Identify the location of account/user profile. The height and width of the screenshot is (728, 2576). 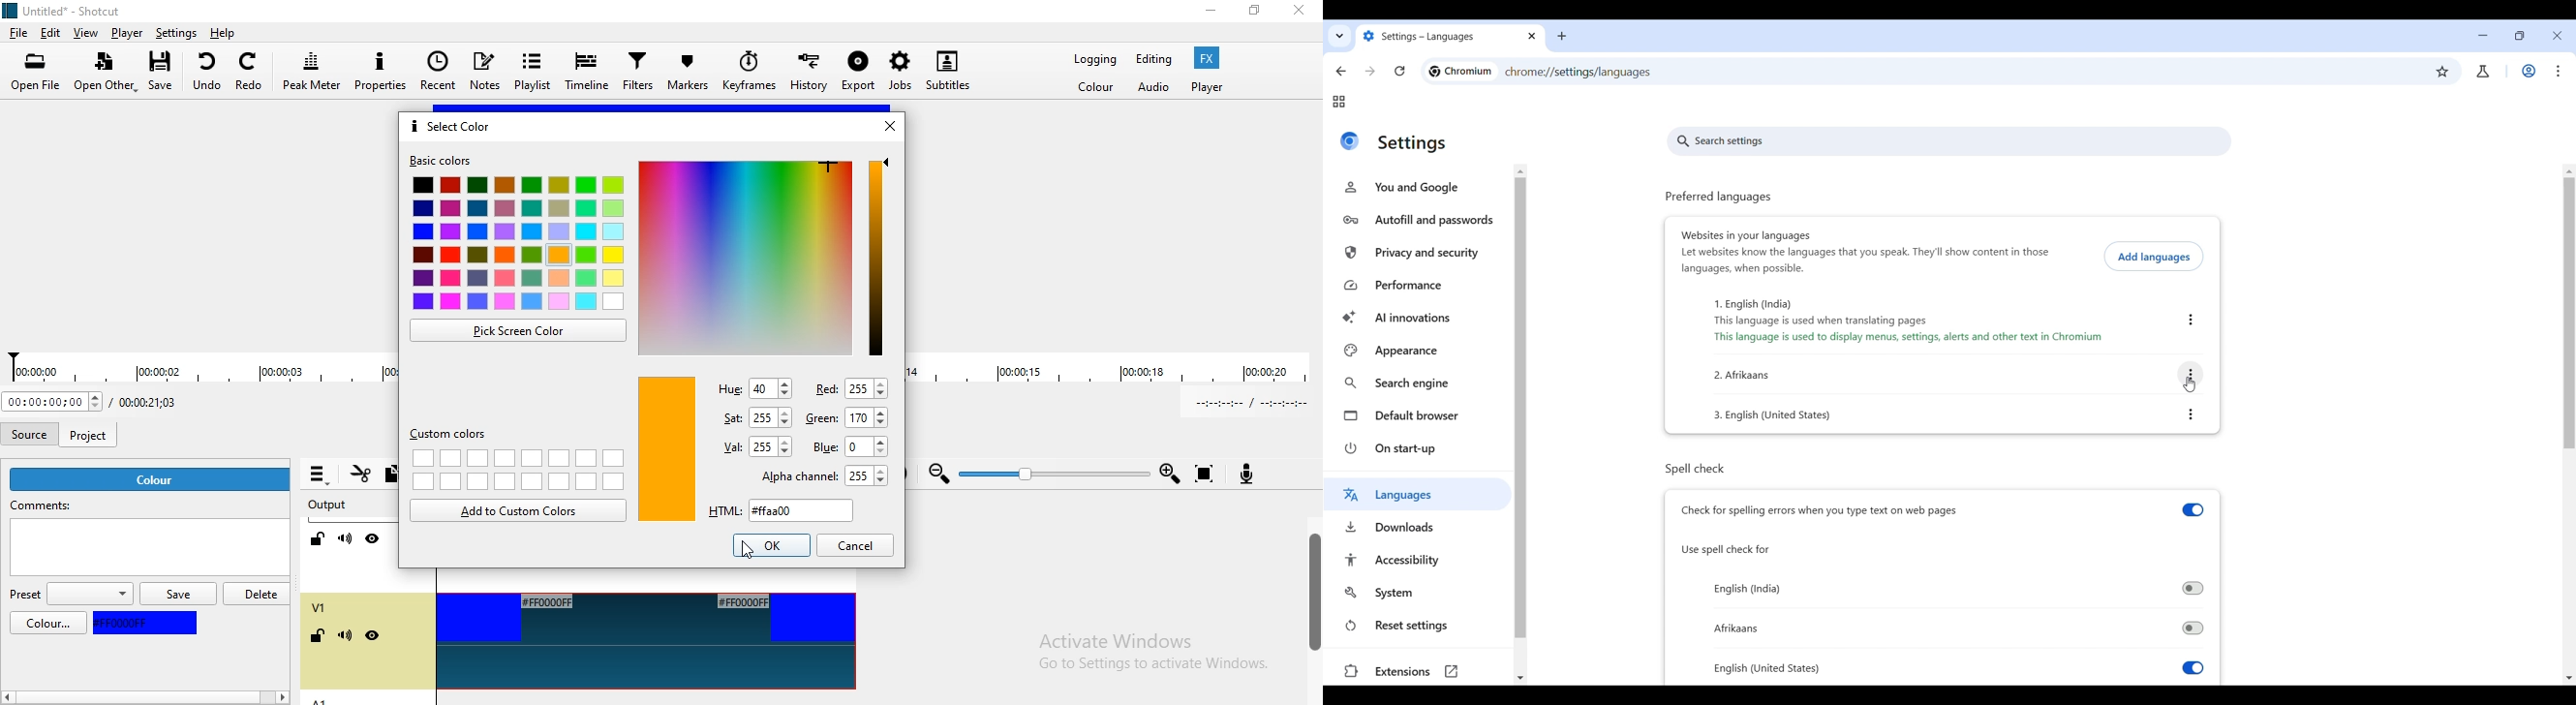
(2482, 72).